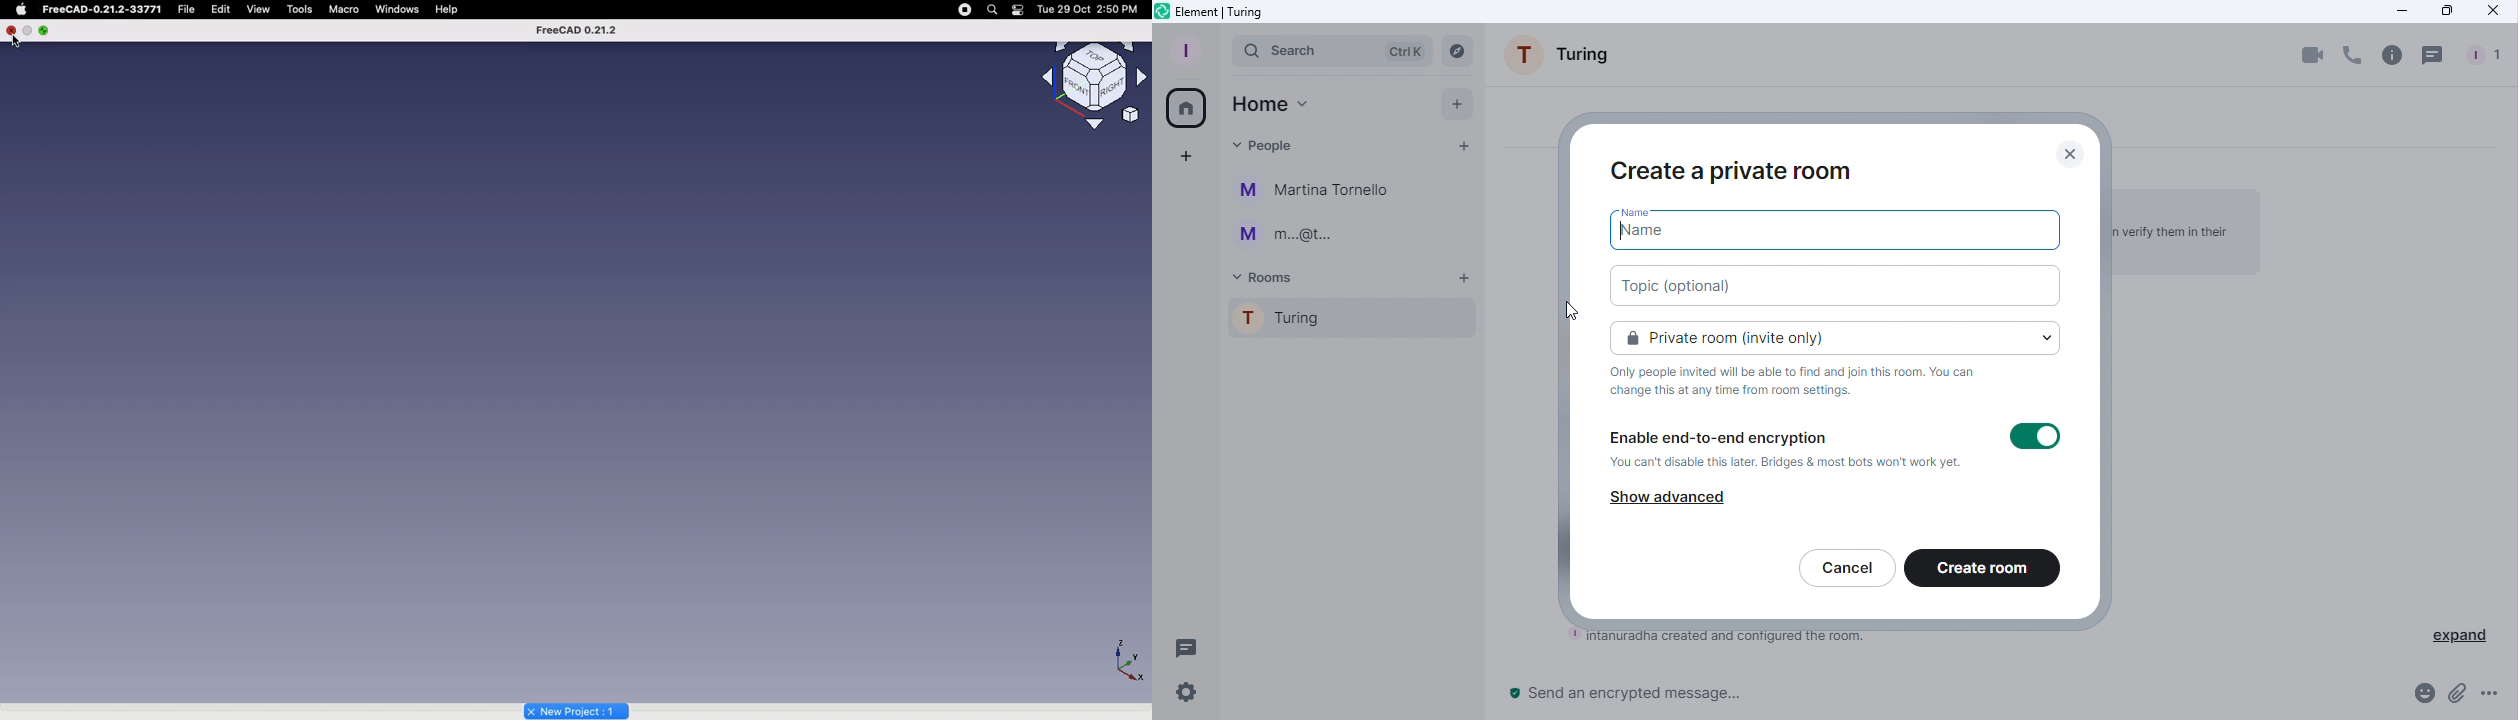 Image resolution: width=2520 pixels, height=728 pixels. What do you see at coordinates (1018, 10) in the screenshot?
I see `Notification` at bounding box center [1018, 10].